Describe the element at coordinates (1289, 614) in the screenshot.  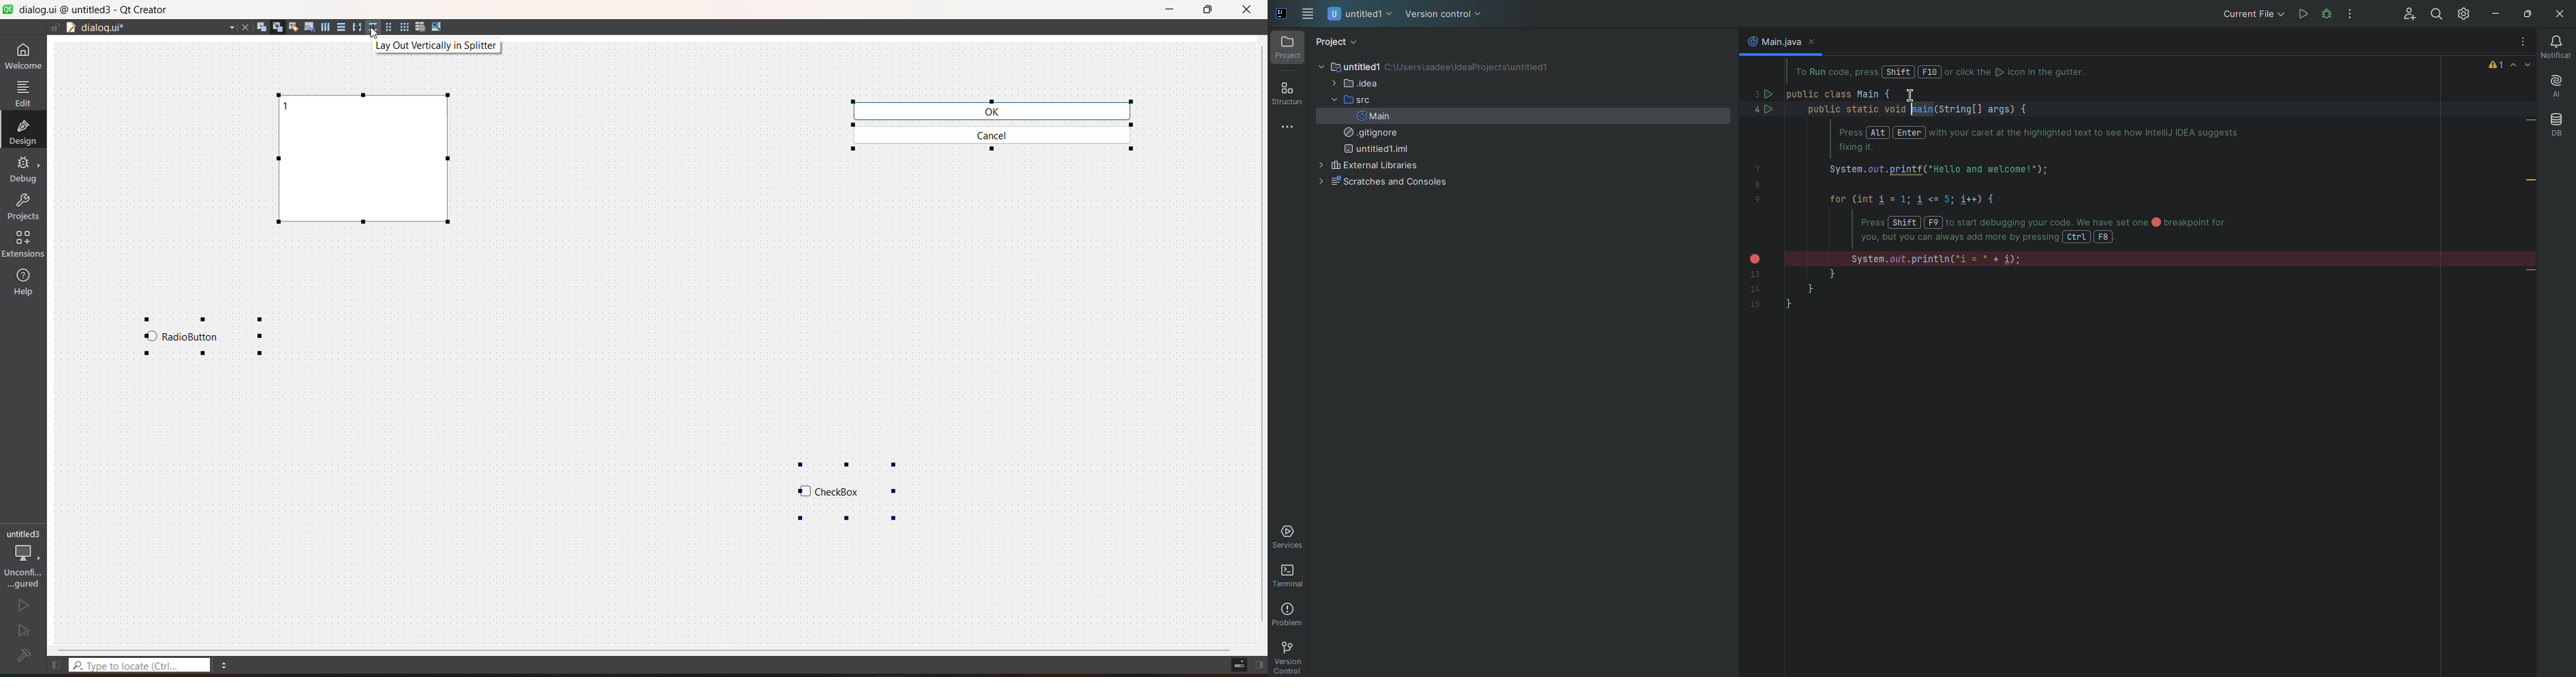
I see `Problems` at that location.